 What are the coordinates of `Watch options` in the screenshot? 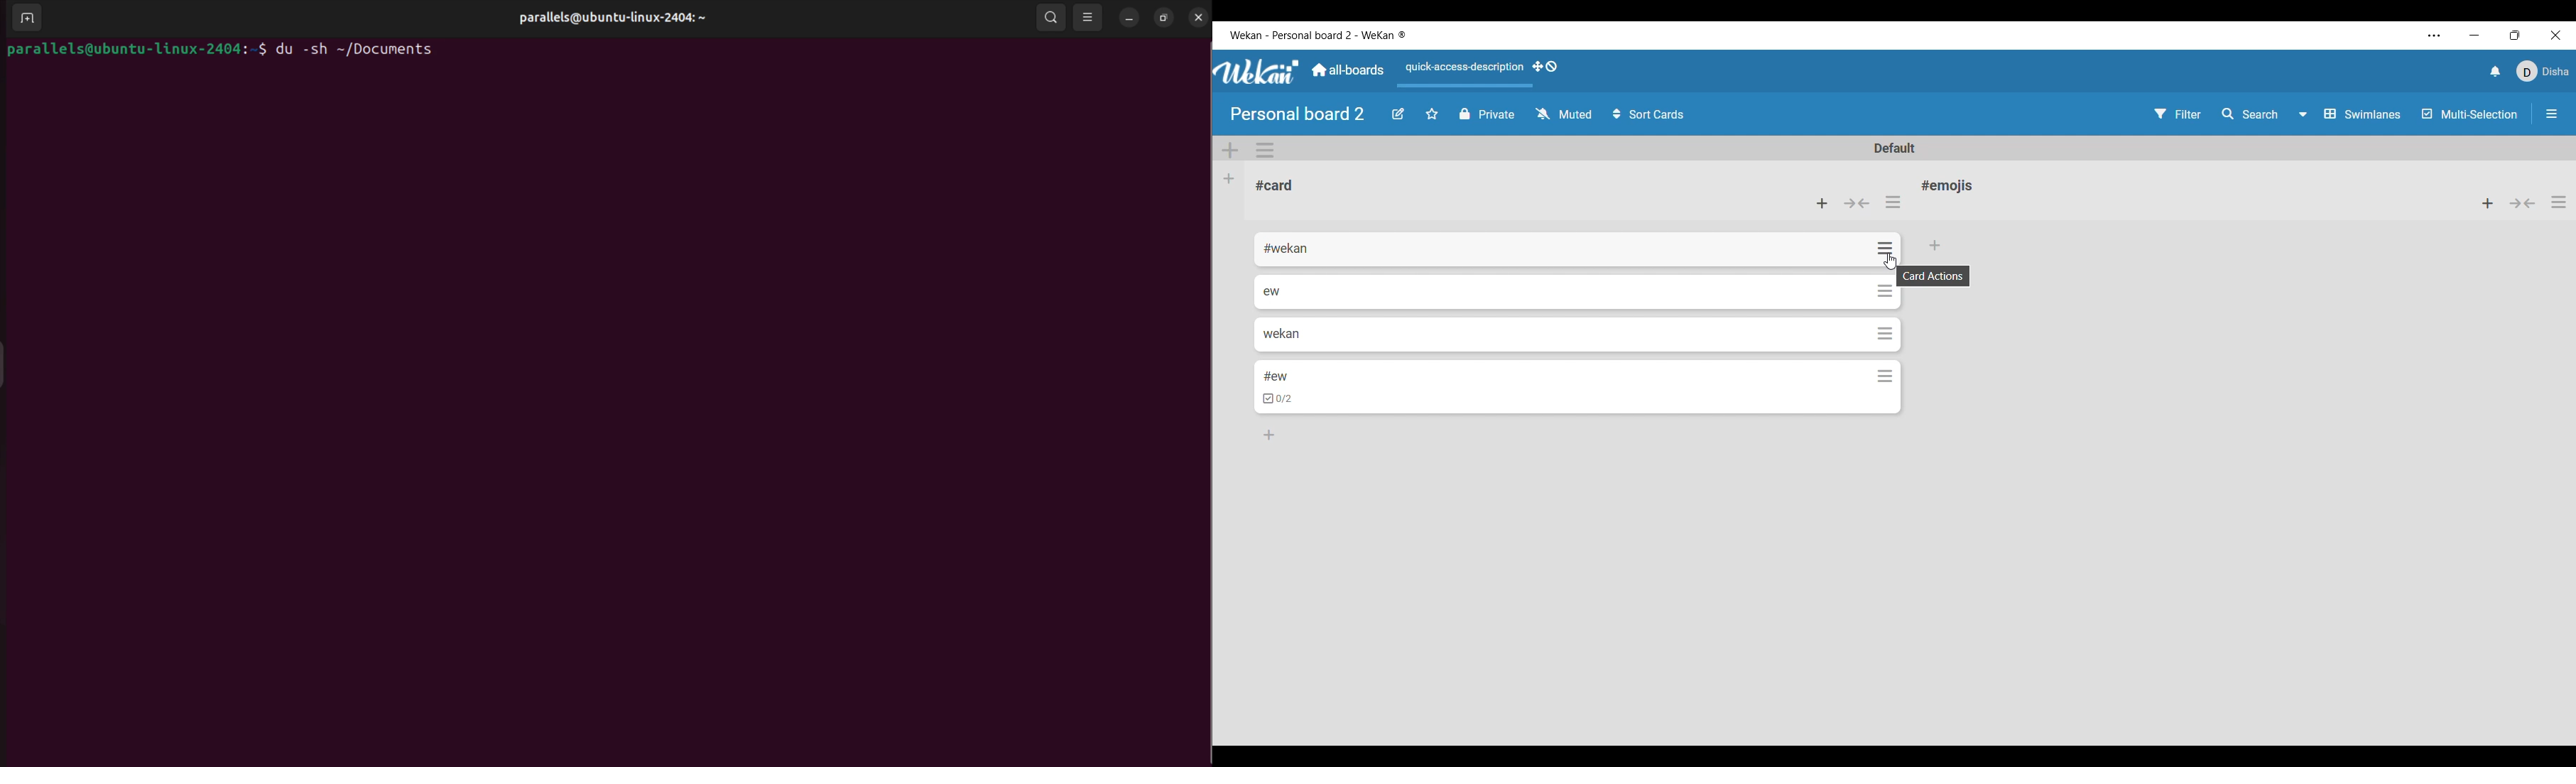 It's located at (1564, 113).